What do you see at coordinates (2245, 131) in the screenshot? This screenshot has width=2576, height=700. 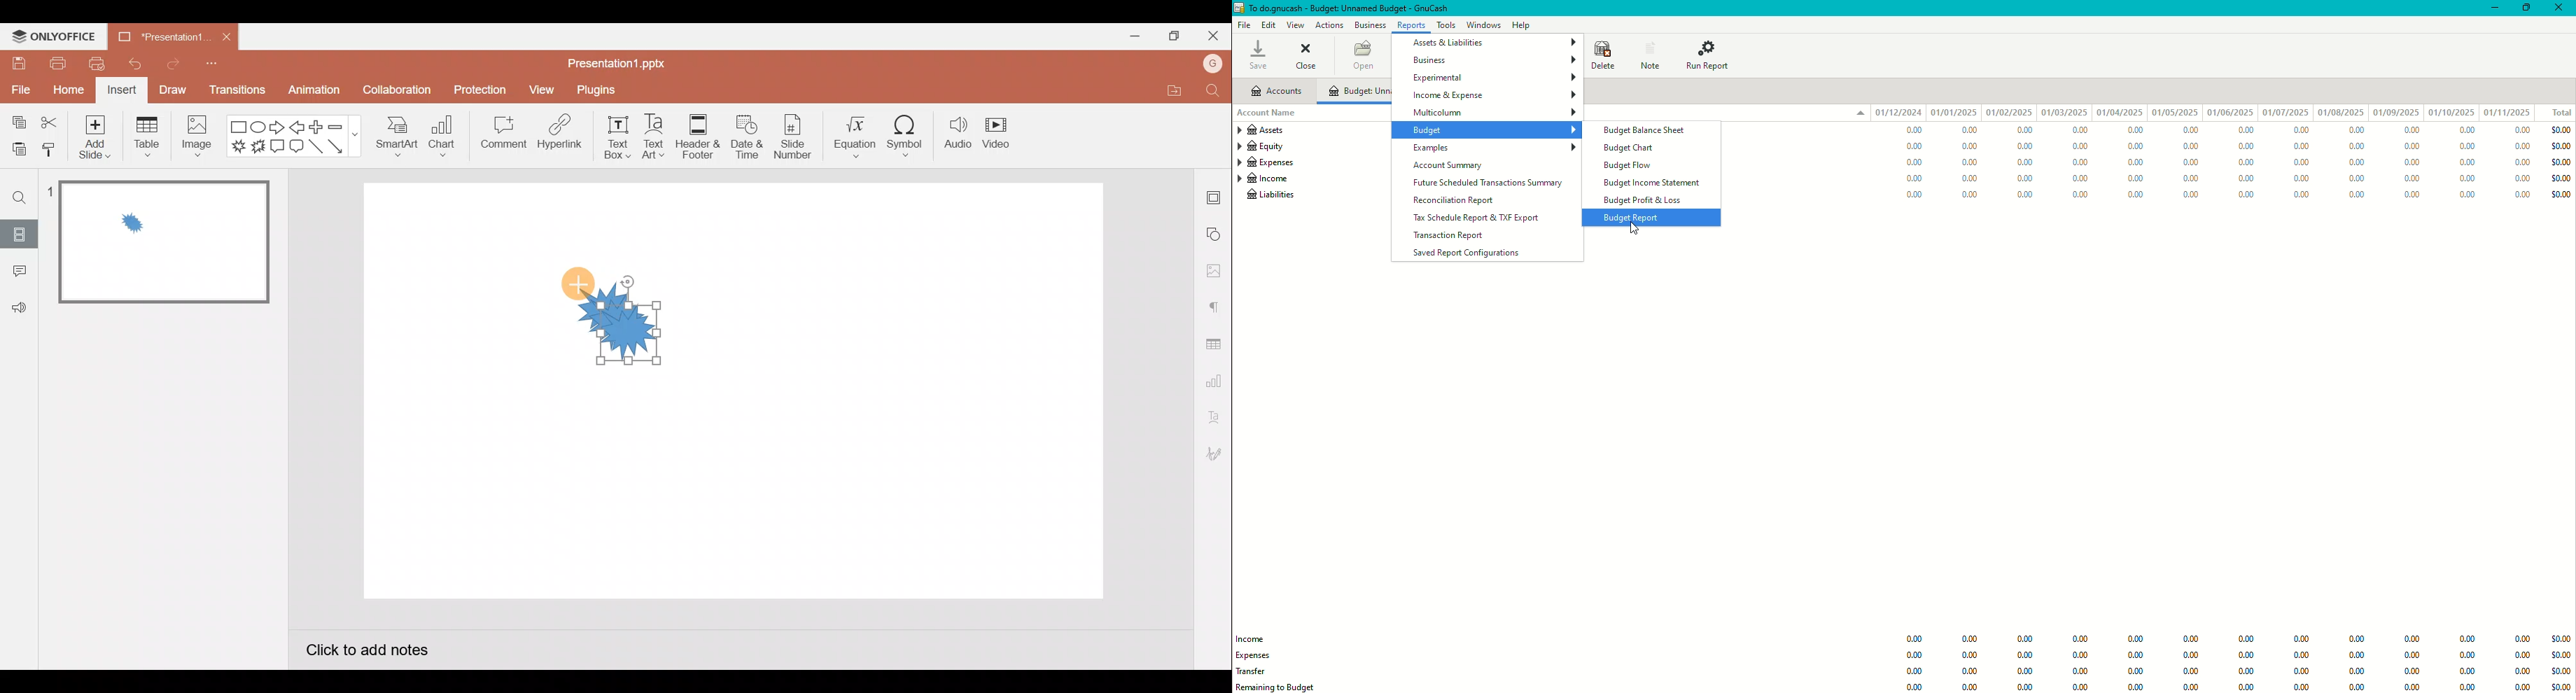 I see `0.00` at bounding box center [2245, 131].